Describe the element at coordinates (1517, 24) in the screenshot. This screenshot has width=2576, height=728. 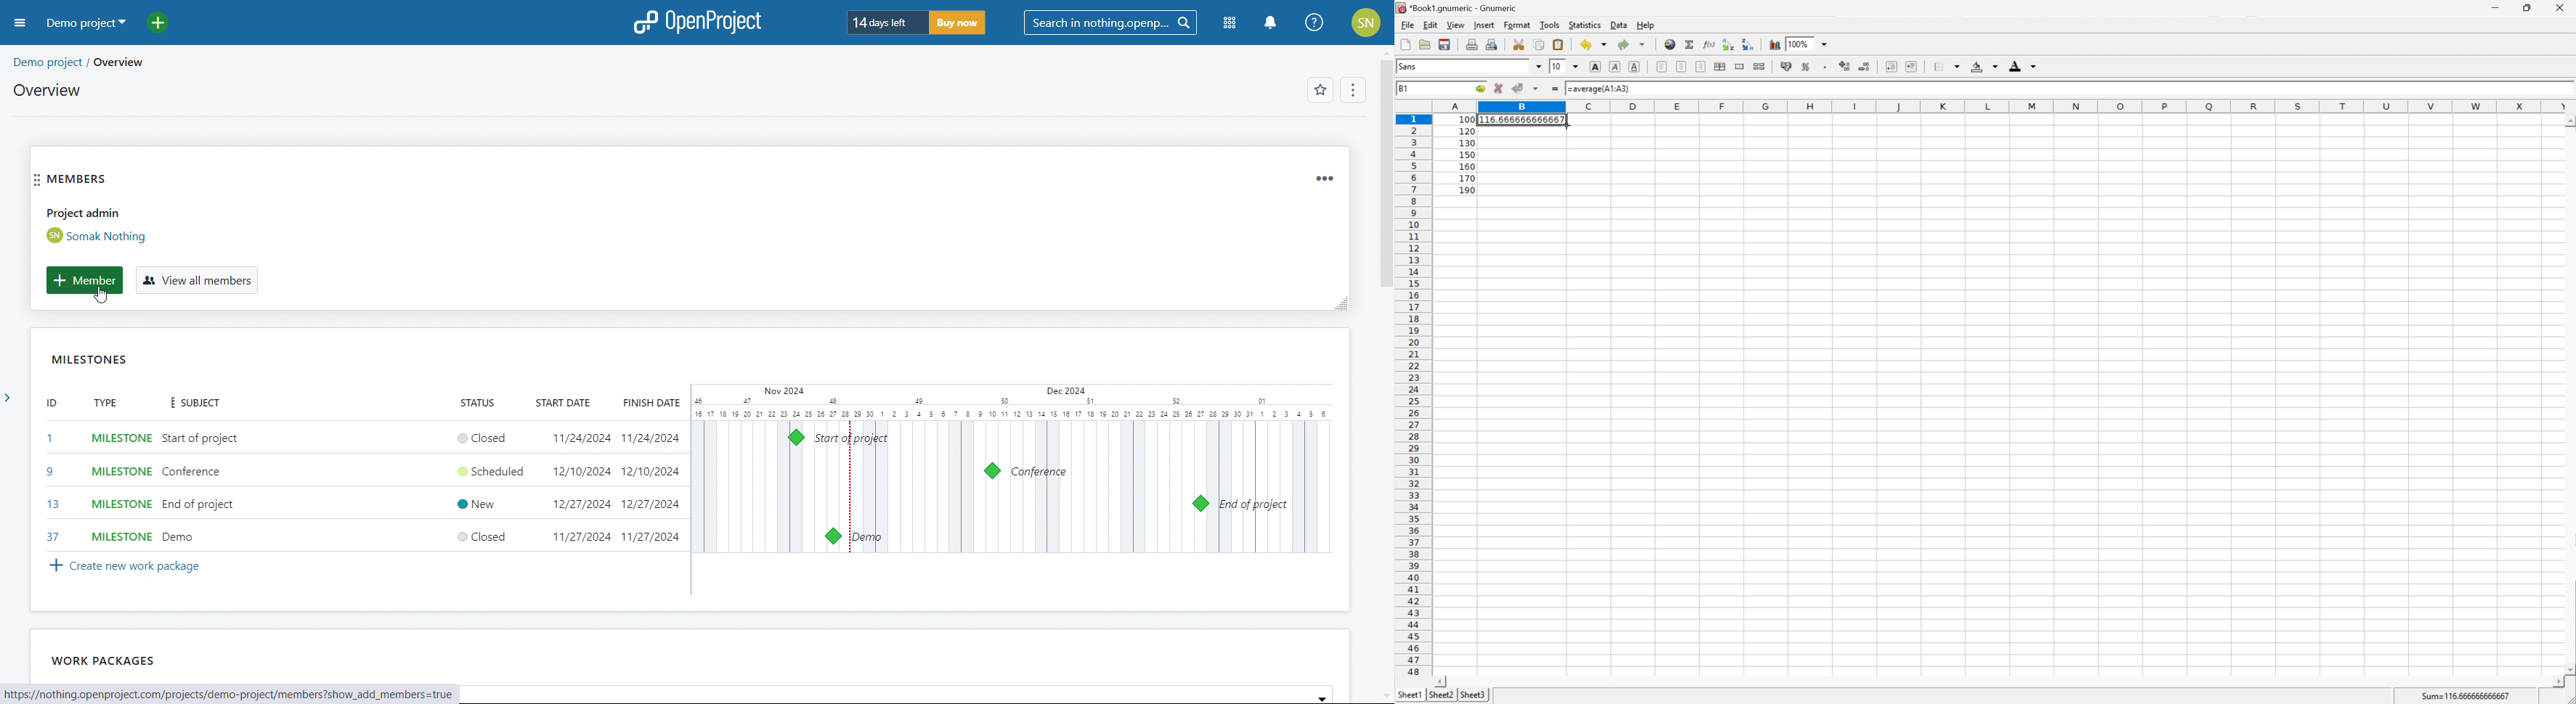
I see `Format` at that location.